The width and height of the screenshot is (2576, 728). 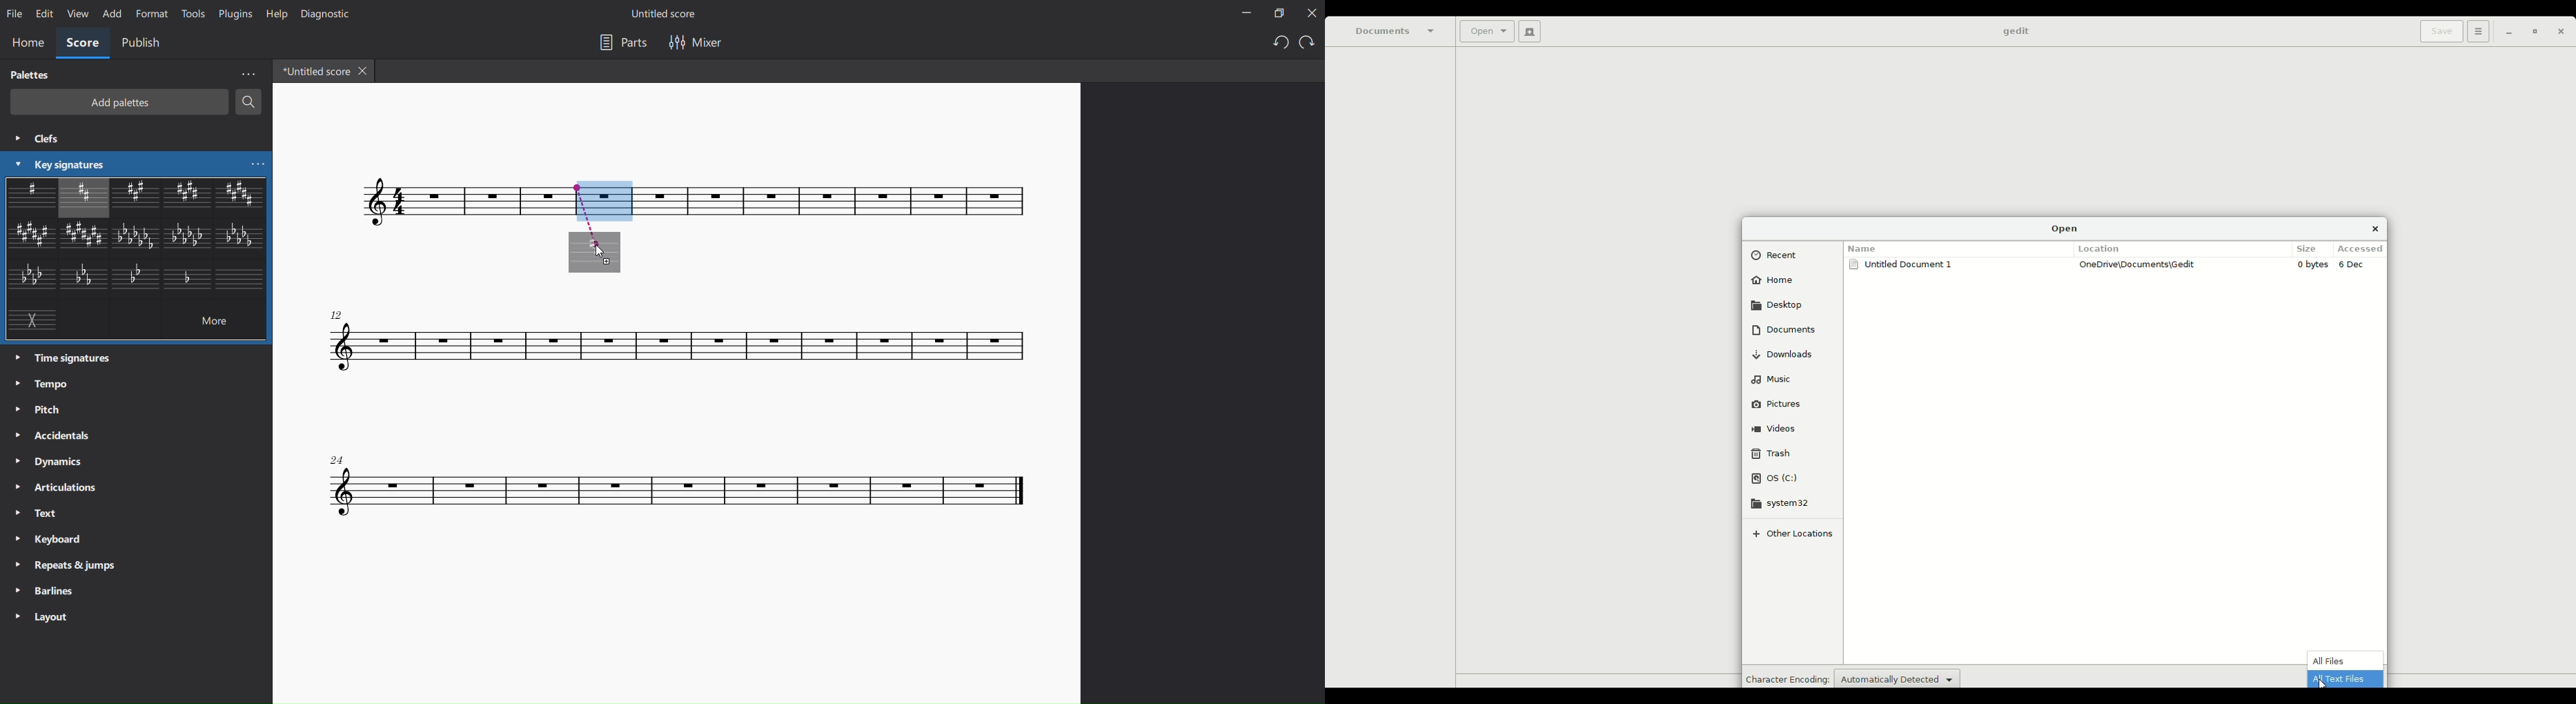 I want to click on Size, so click(x=2310, y=248).